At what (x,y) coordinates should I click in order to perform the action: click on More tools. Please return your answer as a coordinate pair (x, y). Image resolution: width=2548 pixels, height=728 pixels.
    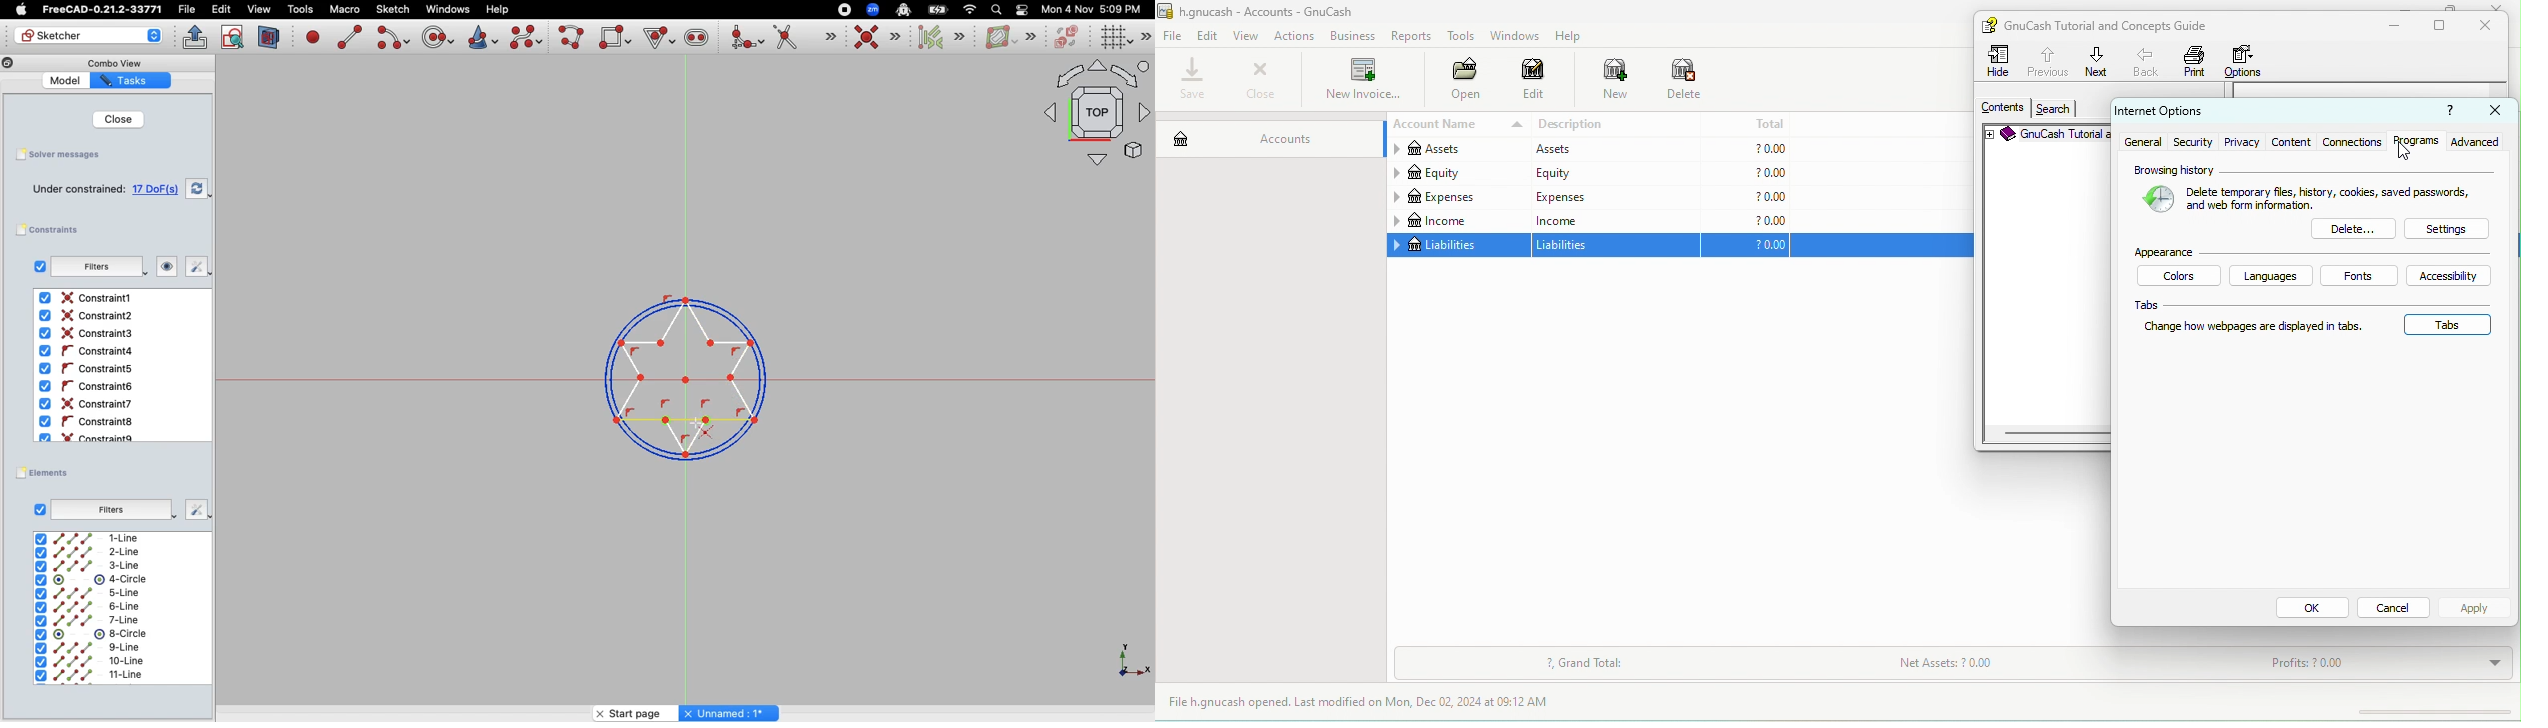
    Looking at the image, I should click on (1146, 41).